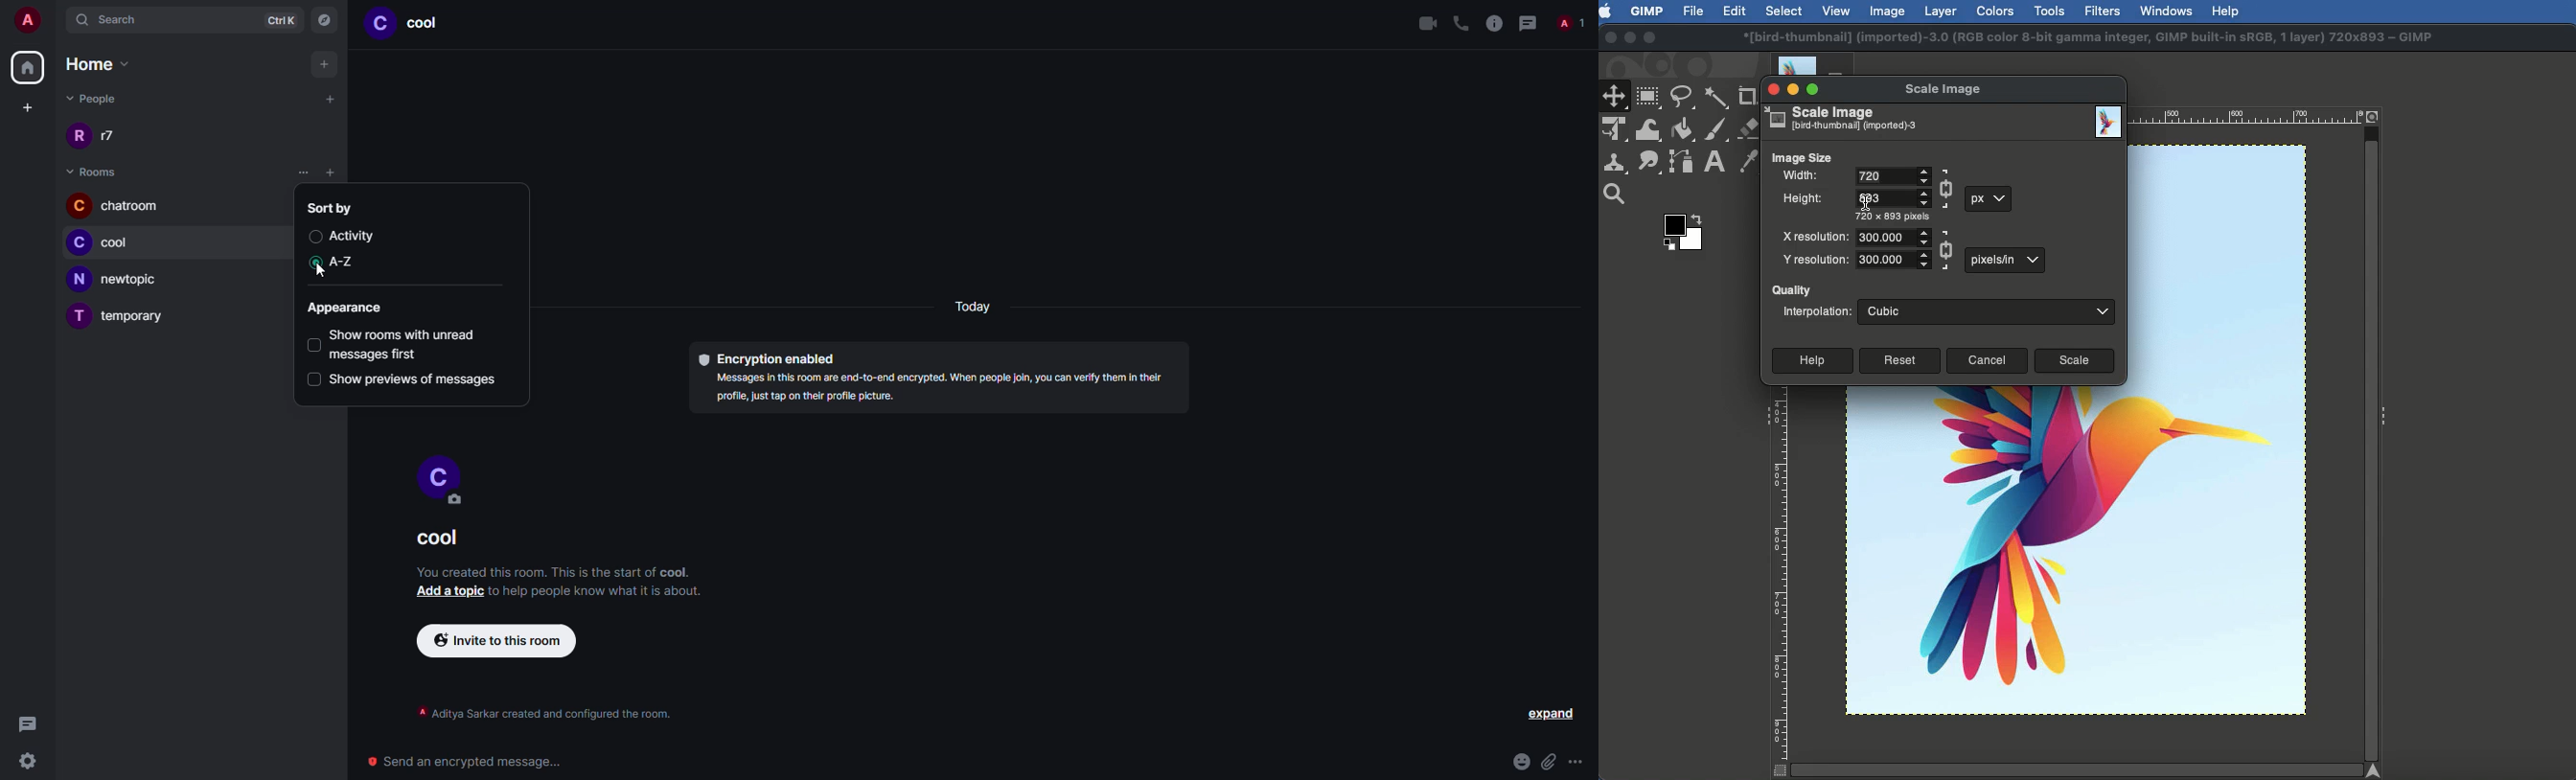  I want to click on , so click(1892, 176).